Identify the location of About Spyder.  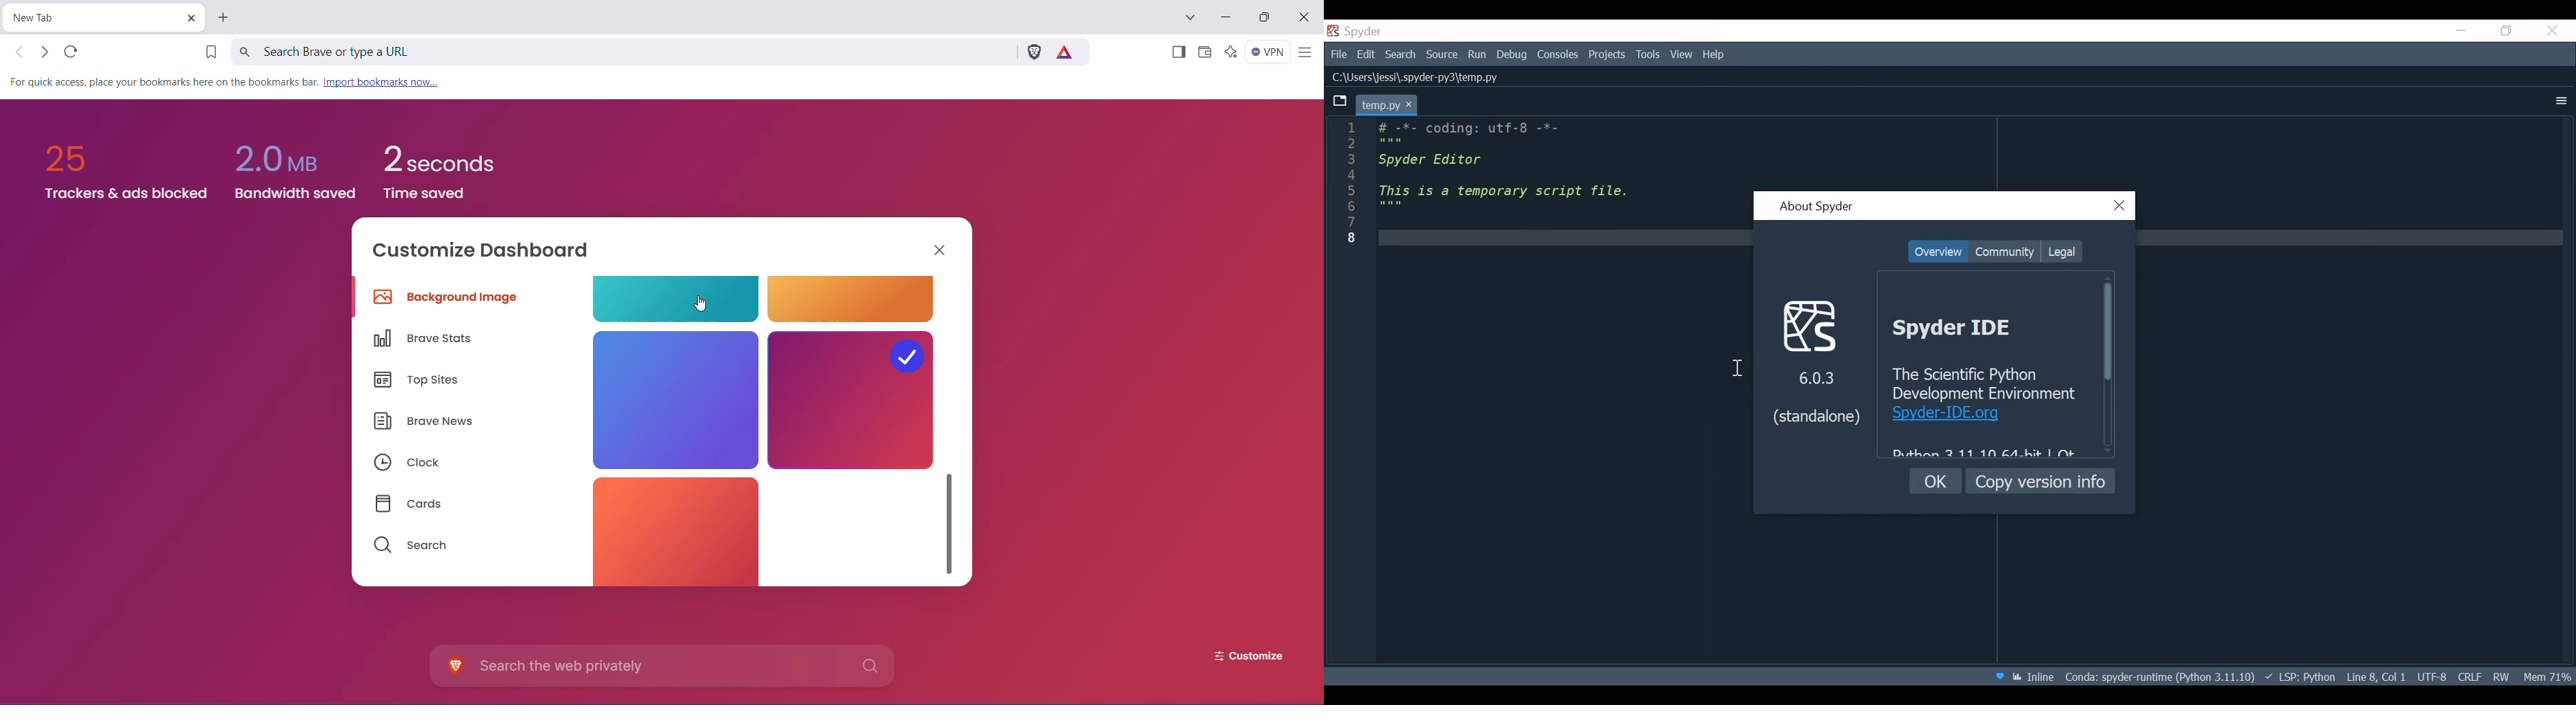
(1815, 205).